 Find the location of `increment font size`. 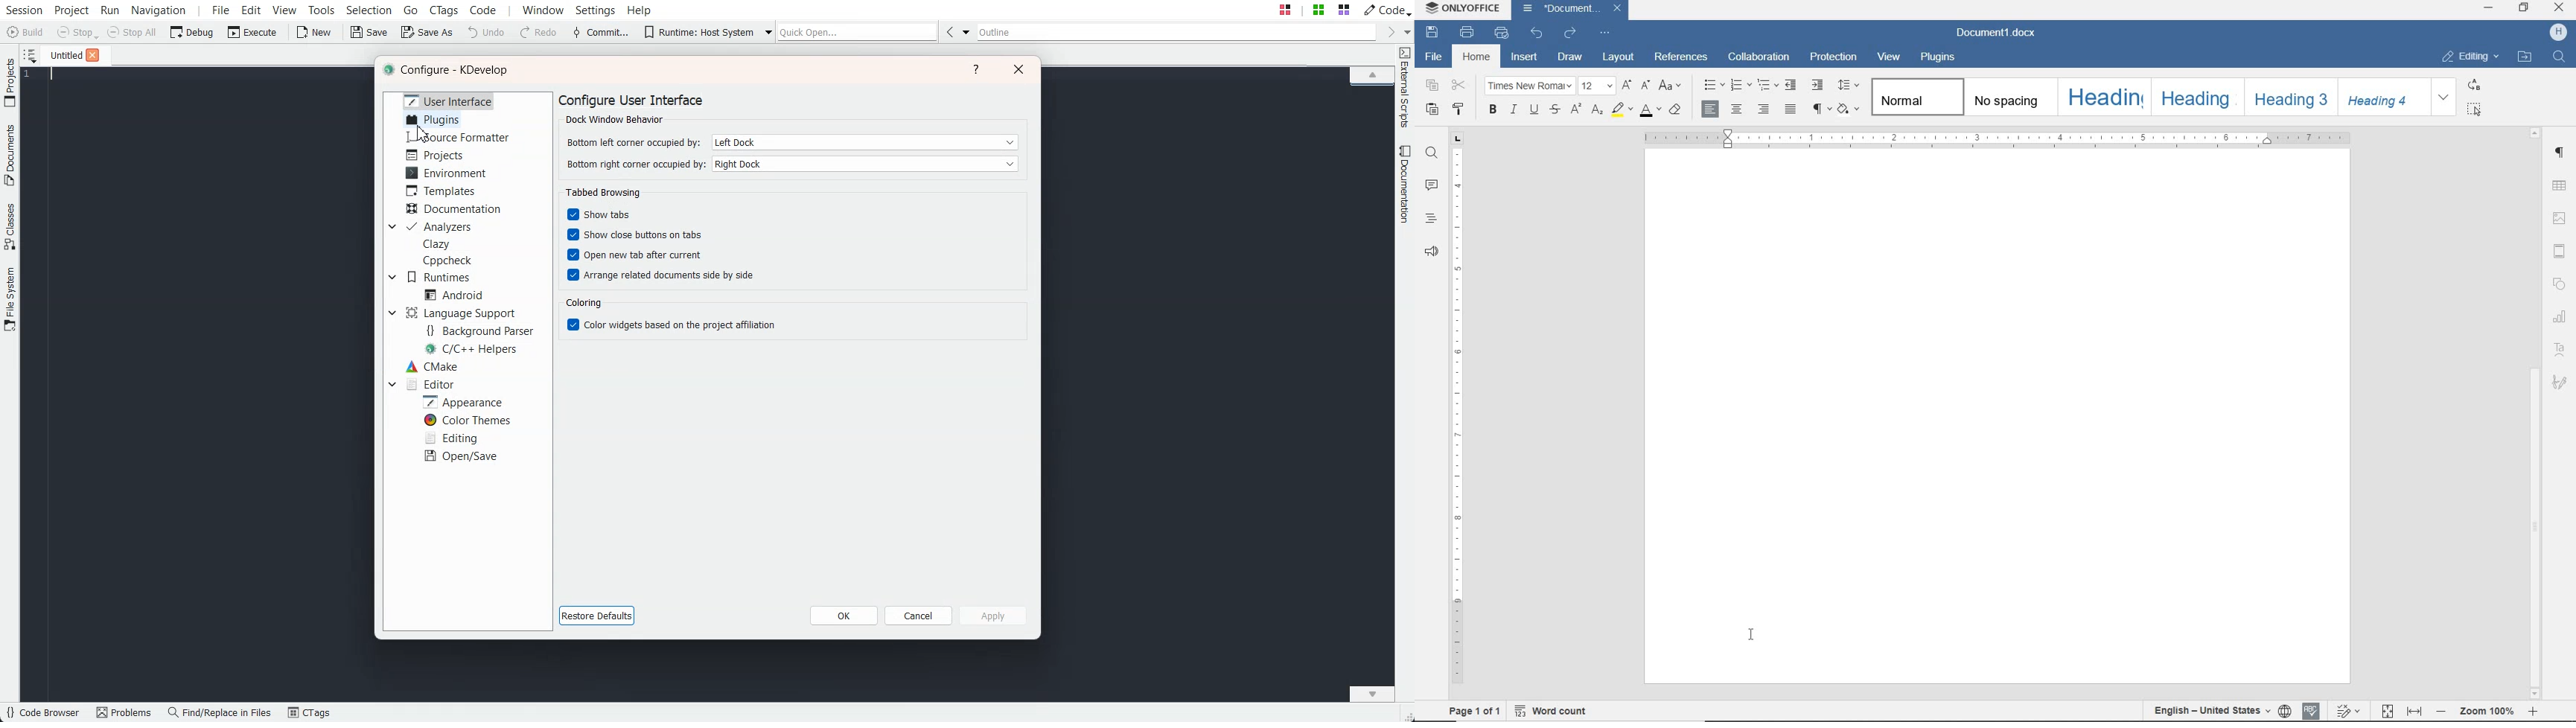

increment font size is located at coordinates (1627, 85).